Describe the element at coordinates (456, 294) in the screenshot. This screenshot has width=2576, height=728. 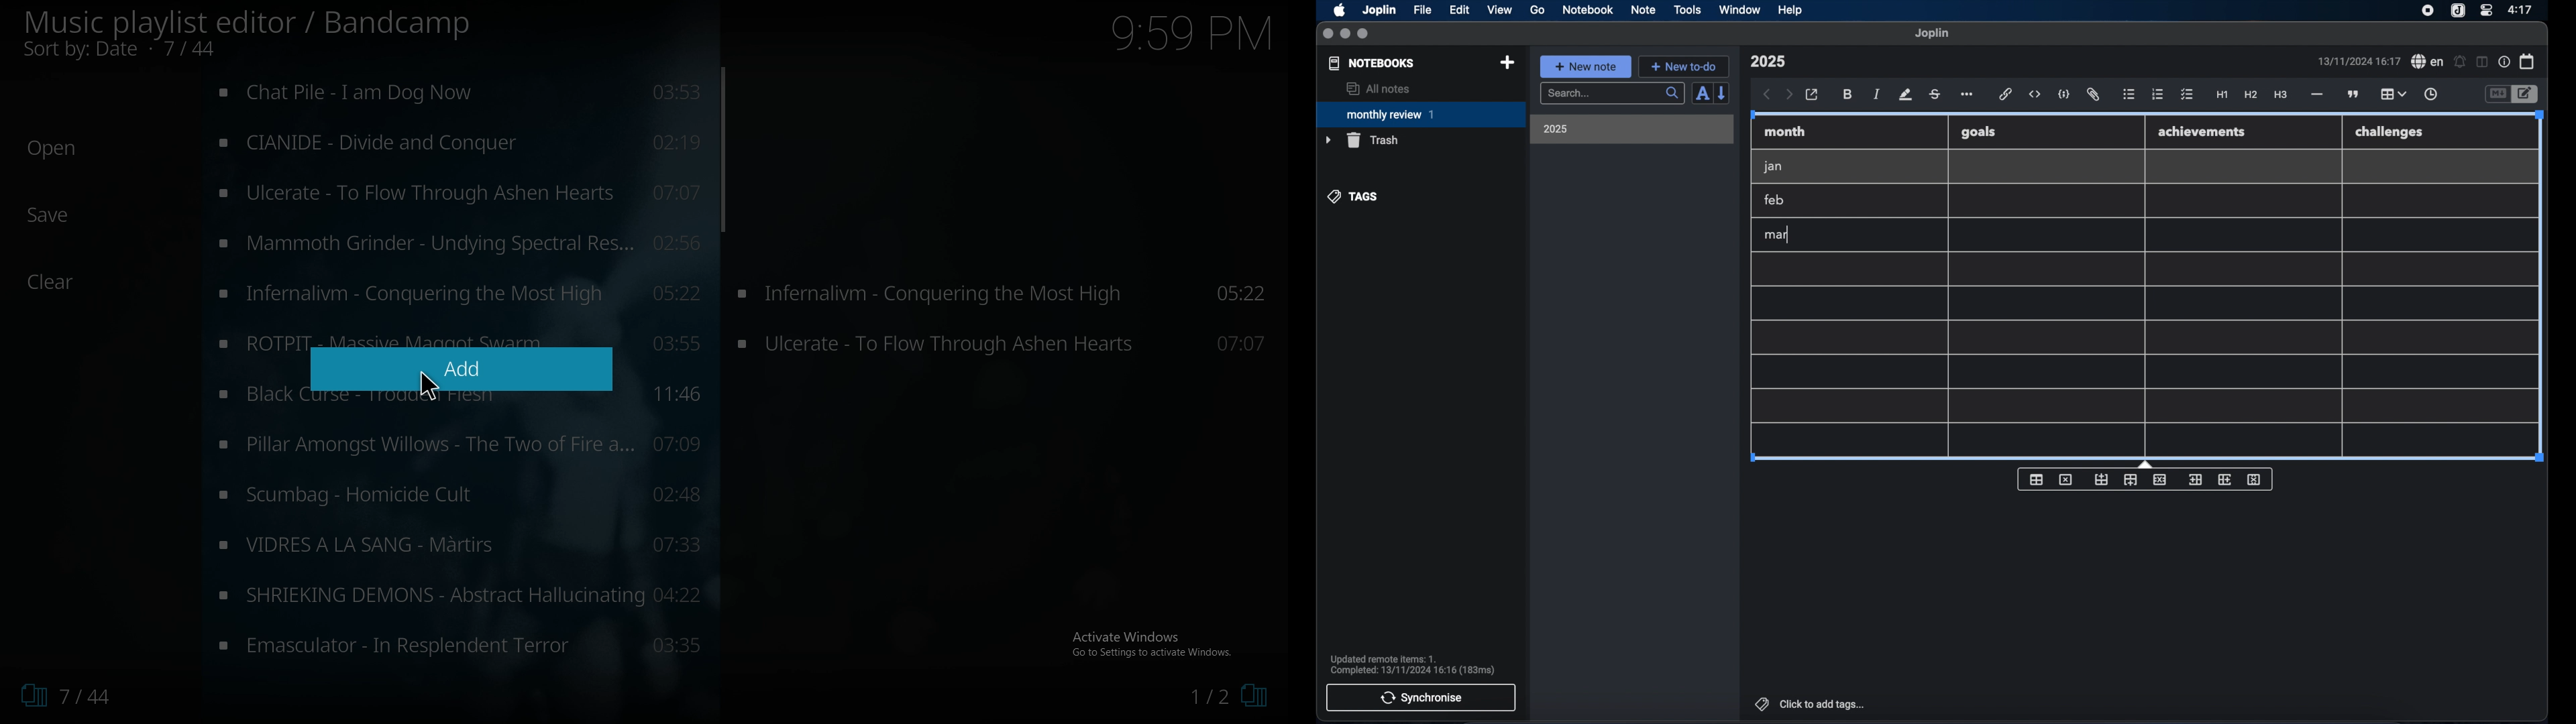
I see `music` at that location.